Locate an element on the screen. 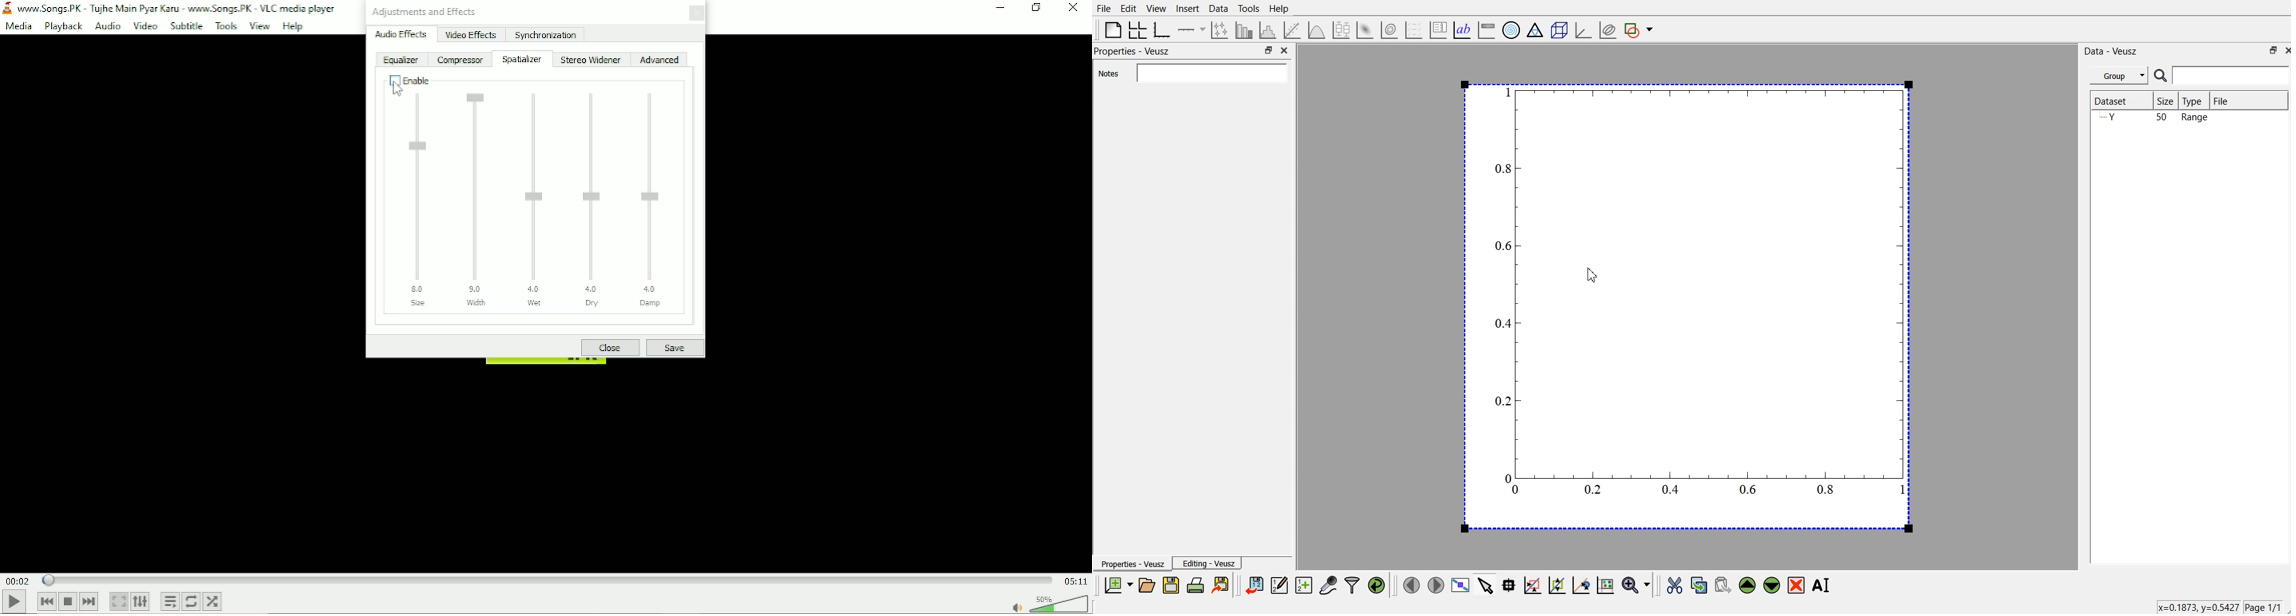  Cursor is located at coordinates (397, 89).